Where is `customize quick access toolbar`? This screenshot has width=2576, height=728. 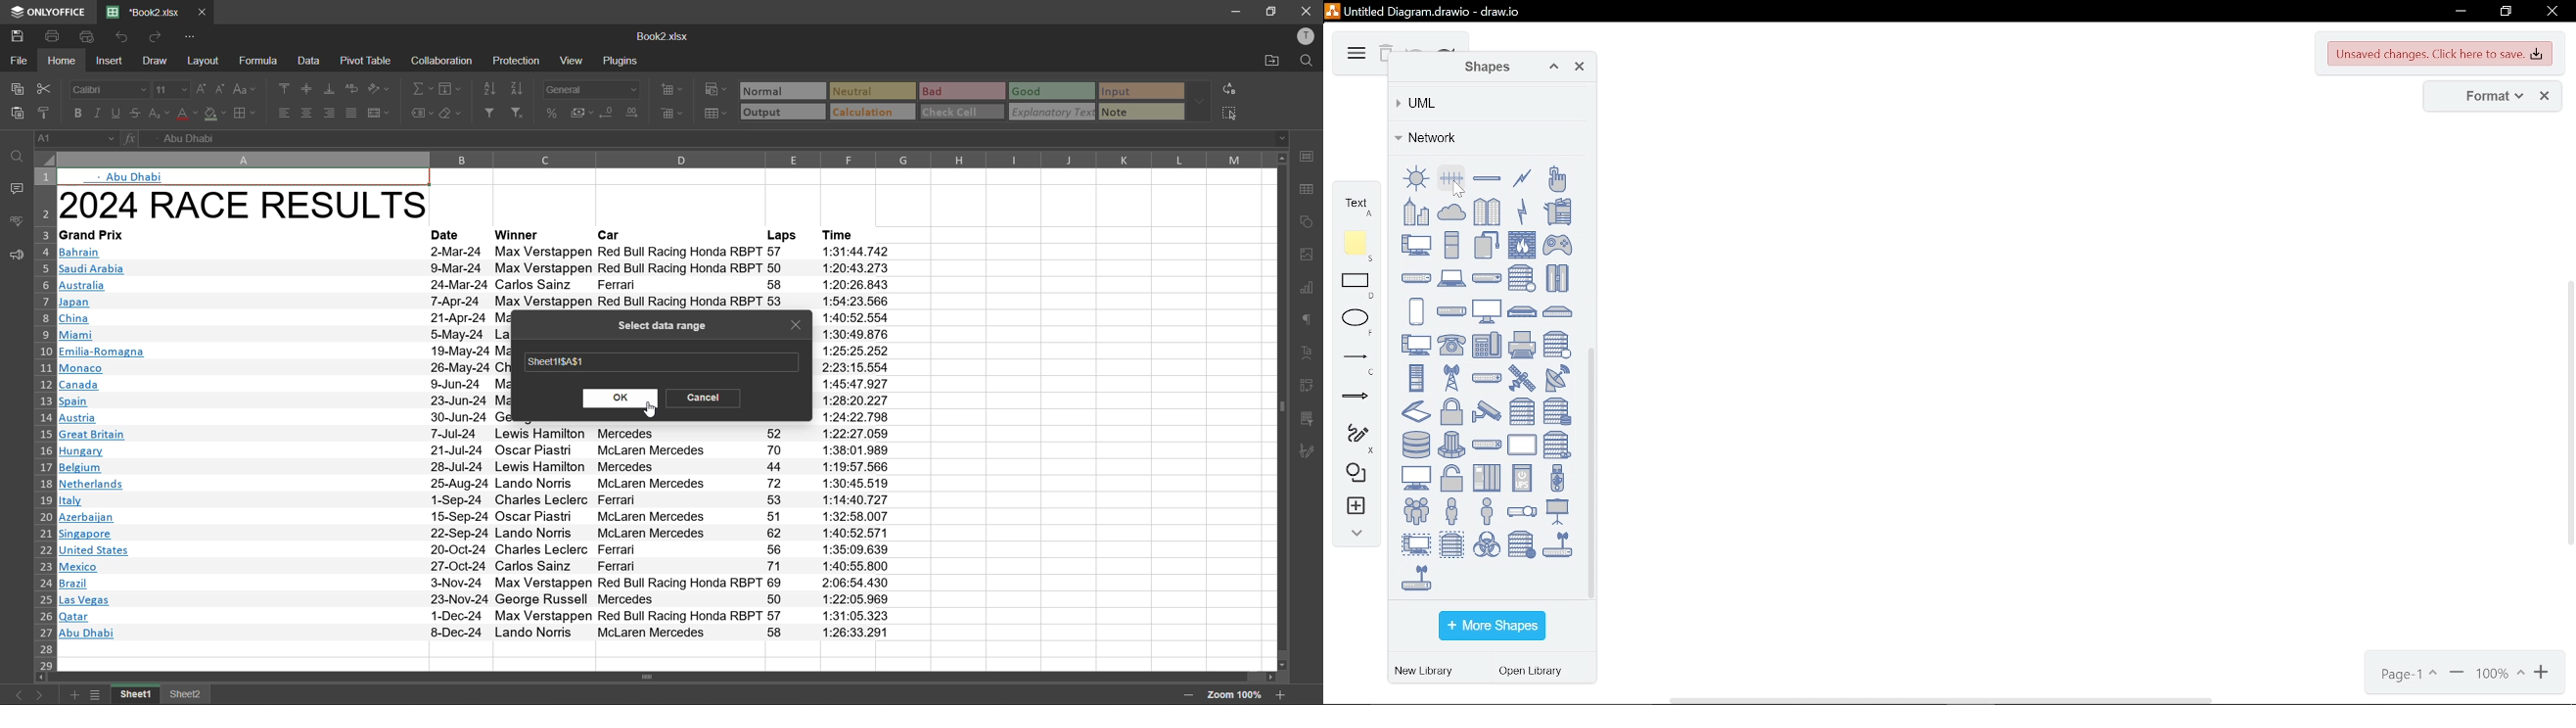
customize quick access toolbar is located at coordinates (188, 39).